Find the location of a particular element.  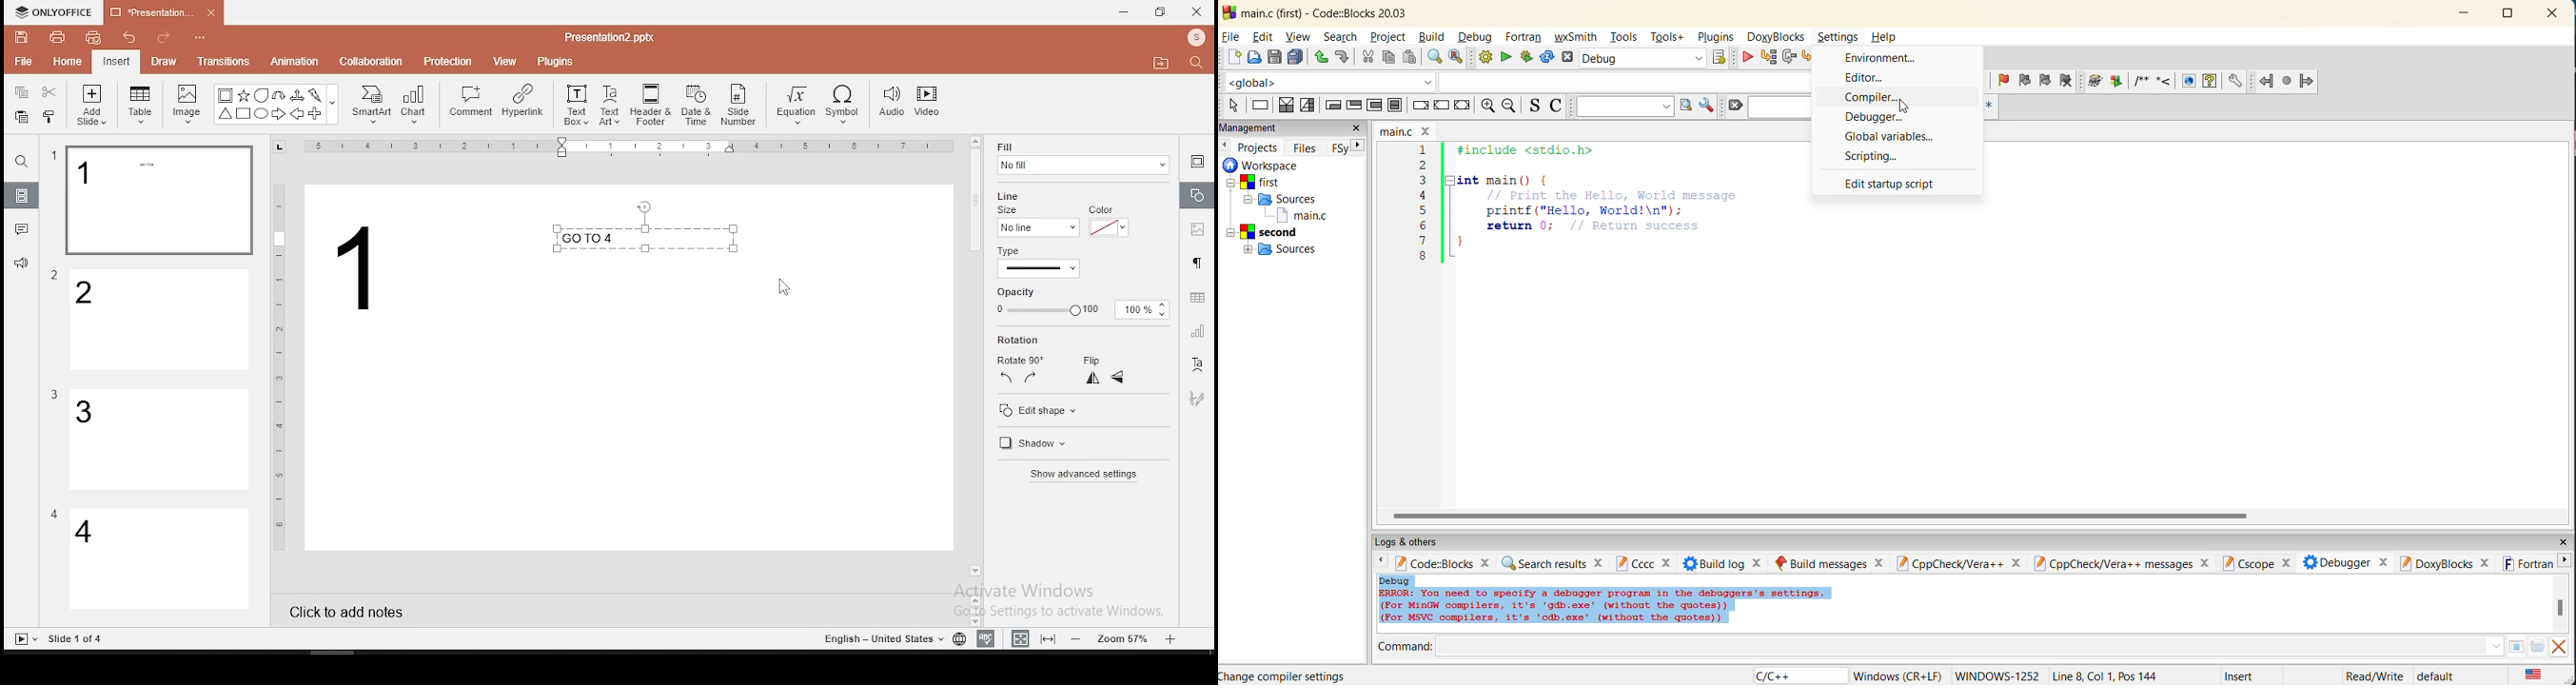

line size is located at coordinates (1037, 226).